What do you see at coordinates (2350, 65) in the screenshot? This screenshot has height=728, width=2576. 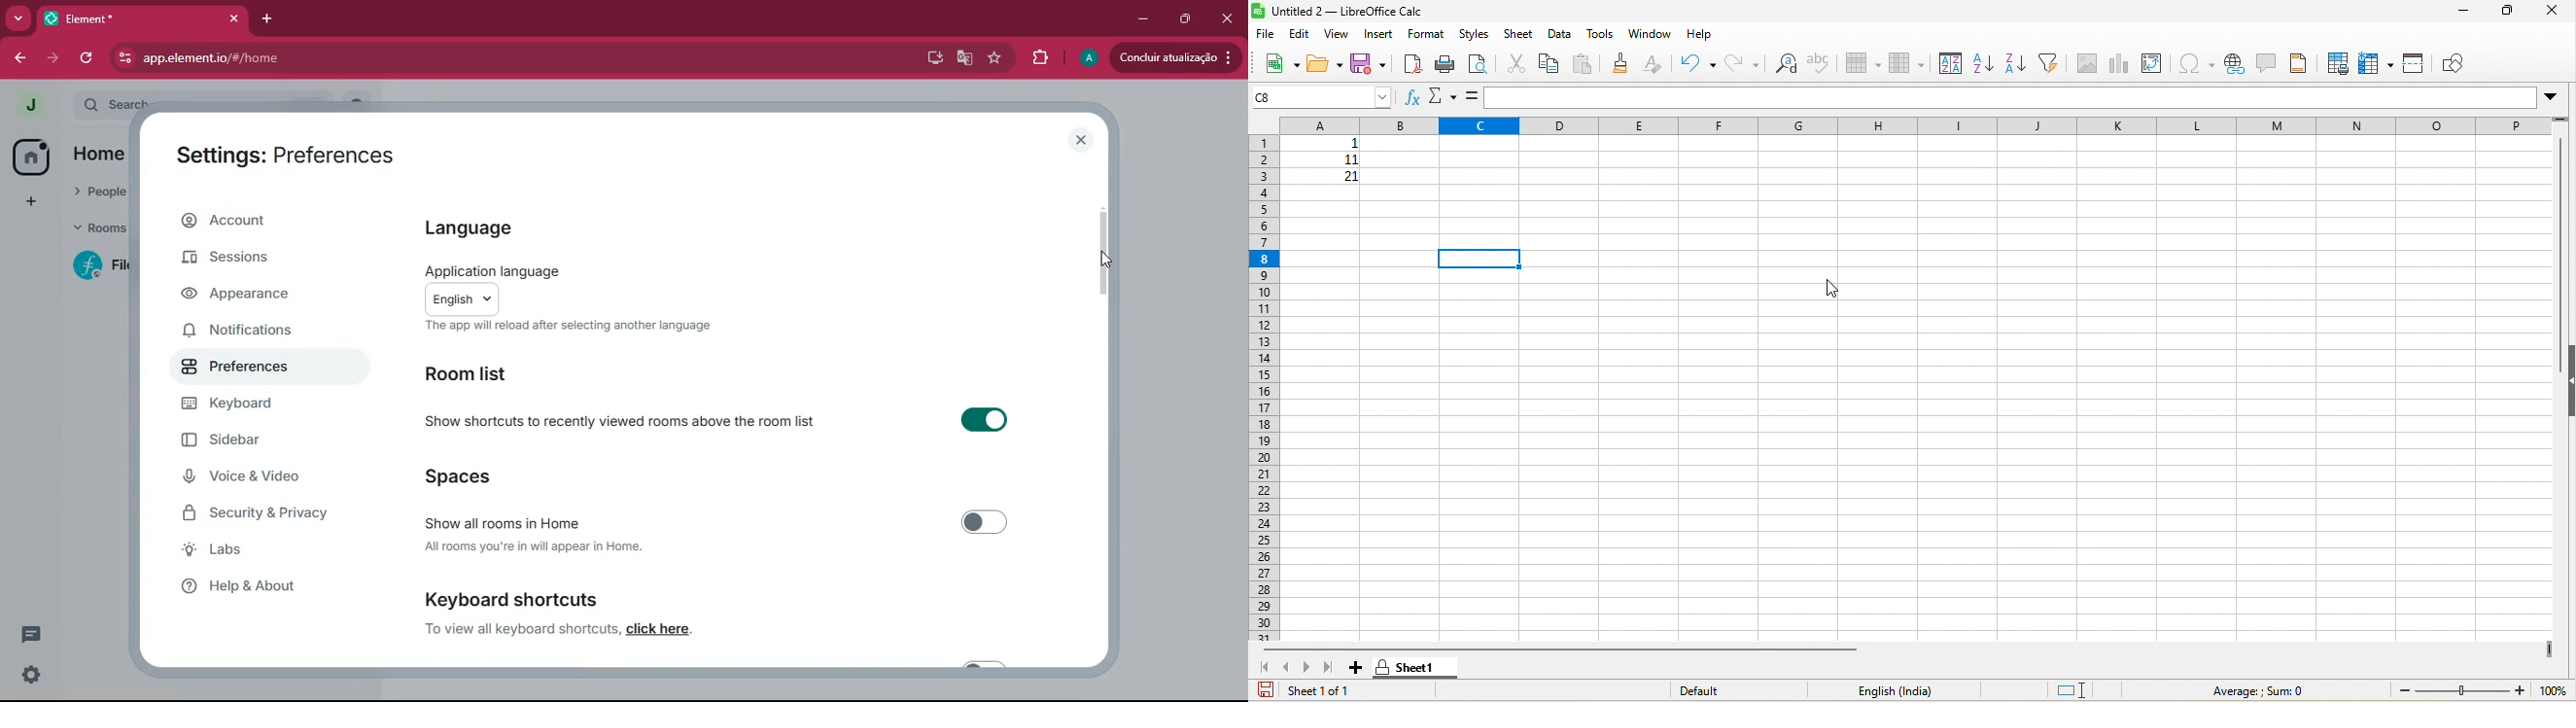 I see `define print area` at bounding box center [2350, 65].